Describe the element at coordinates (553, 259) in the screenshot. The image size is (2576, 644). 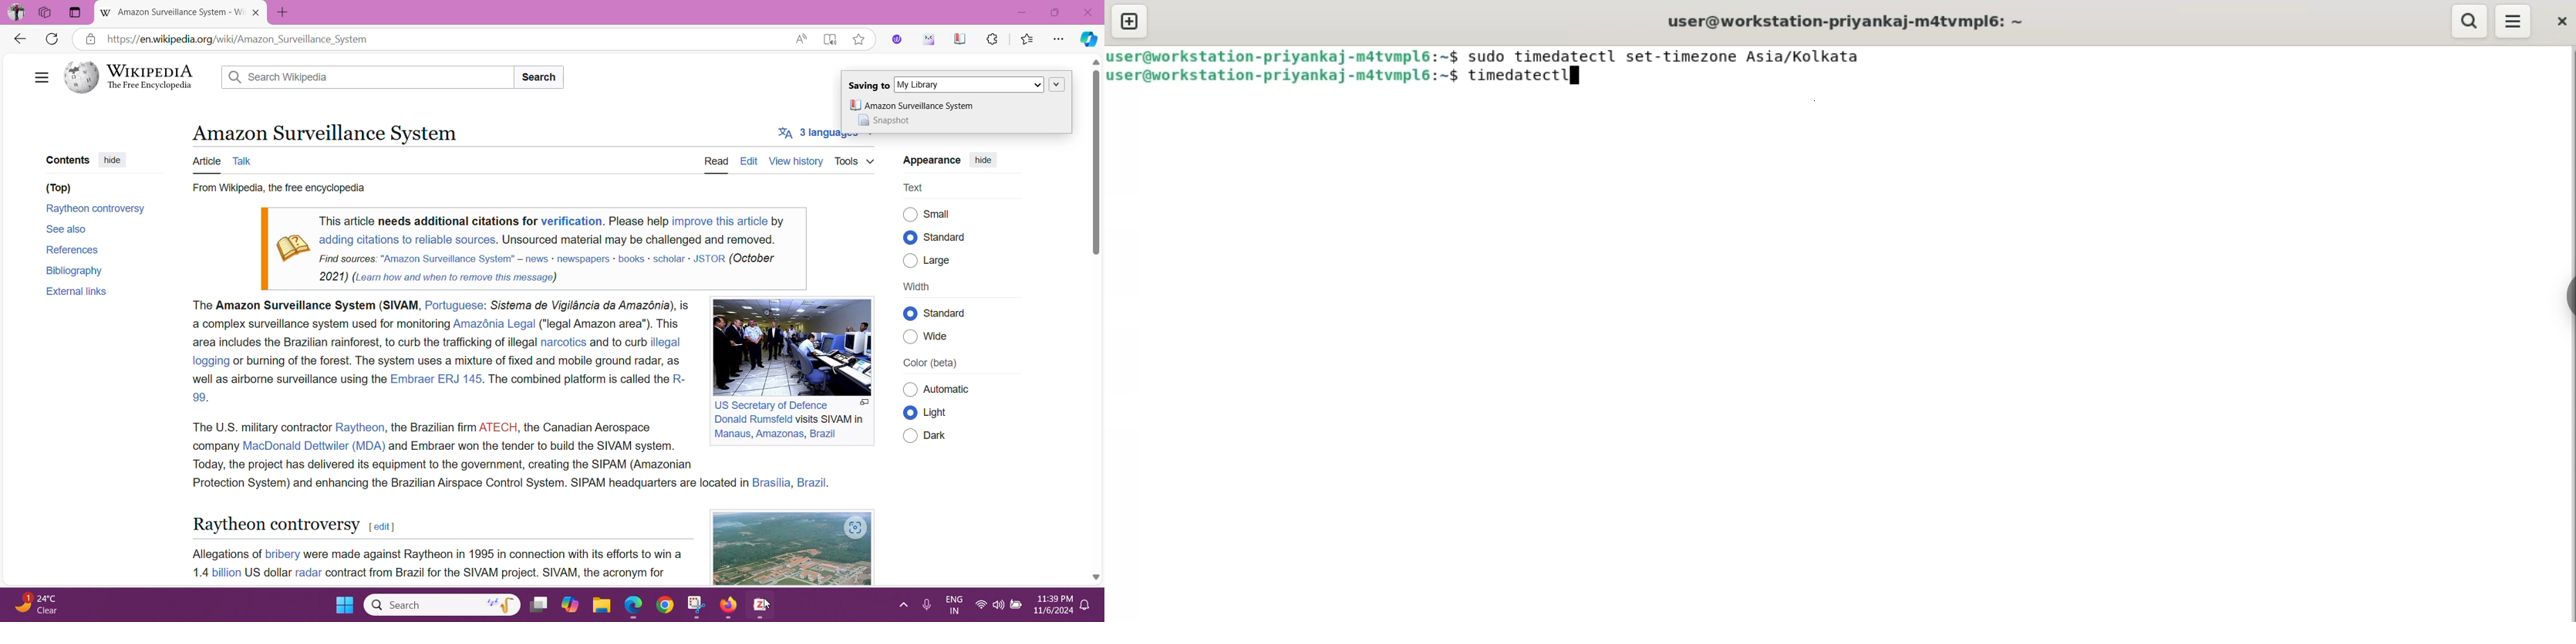
I see `"Amazon Surveillance System" — news - newspapers - books + scholar - JSTOR` at that location.